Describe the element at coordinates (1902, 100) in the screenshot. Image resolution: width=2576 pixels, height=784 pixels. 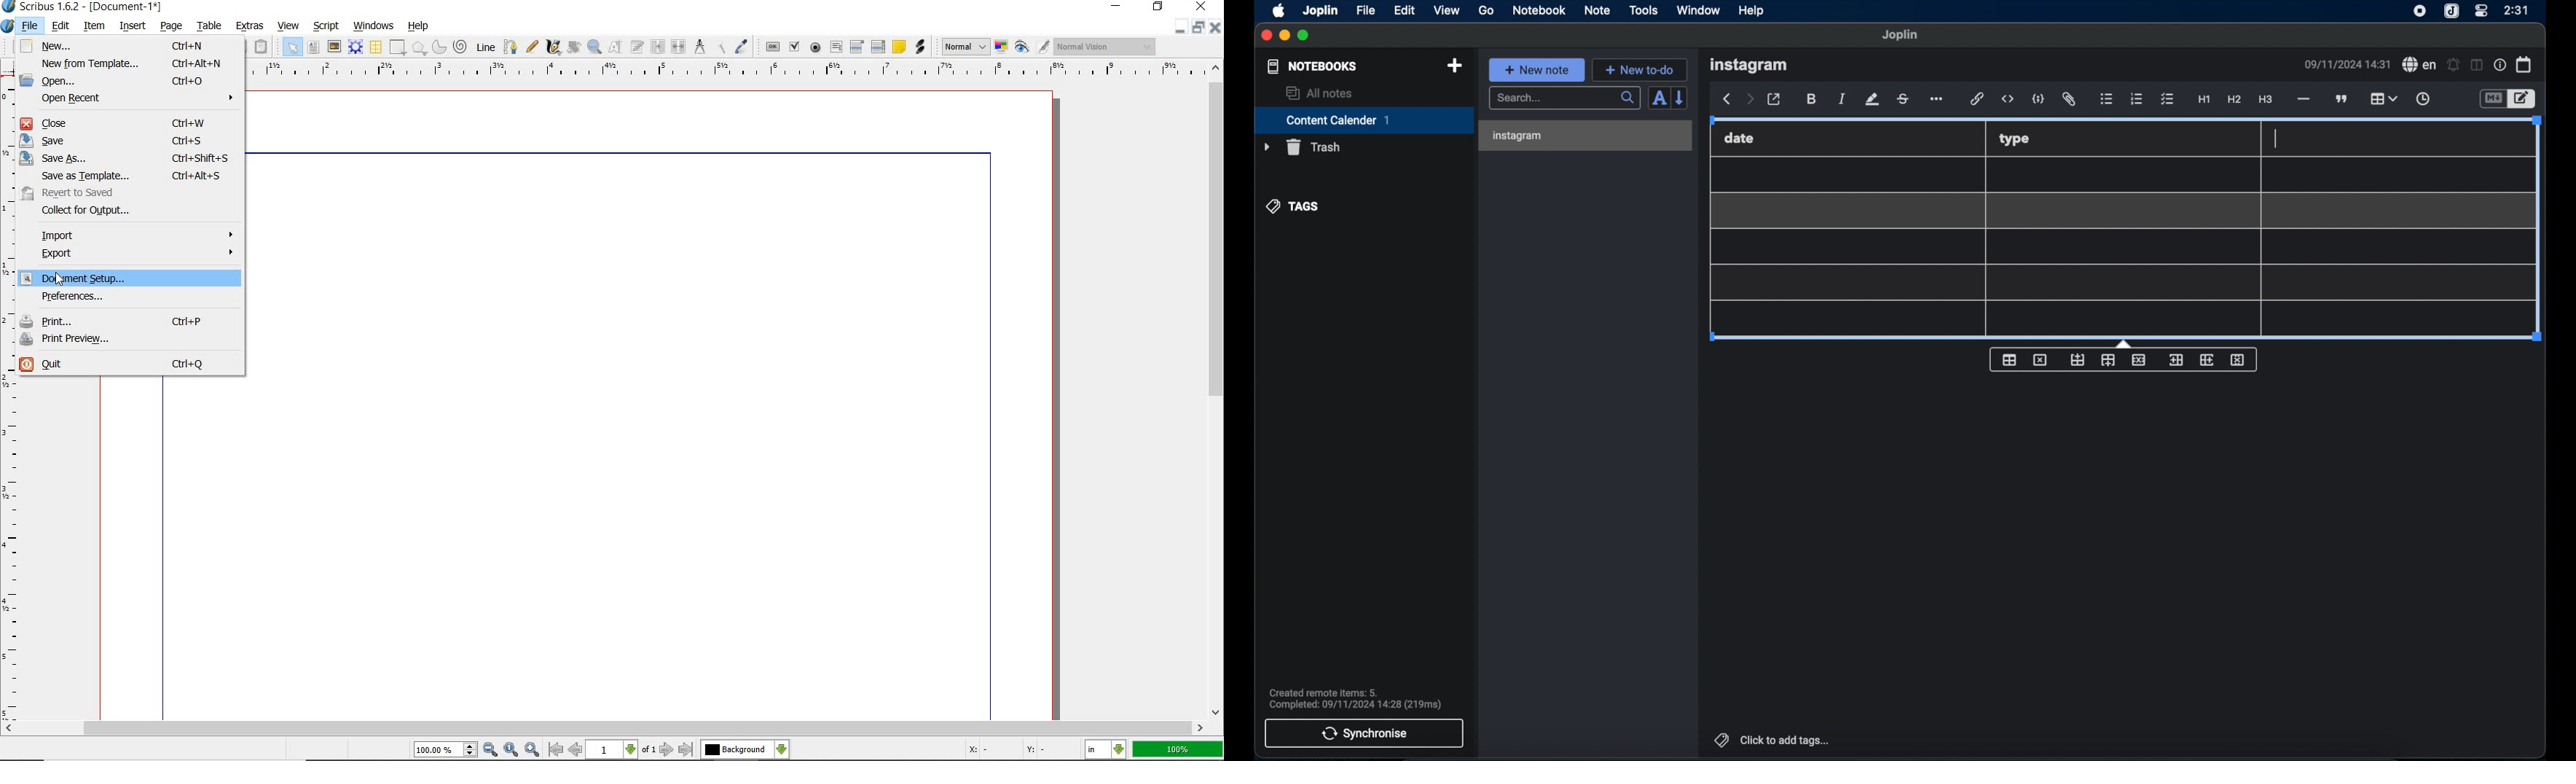
I see `strikethrough` at that location.